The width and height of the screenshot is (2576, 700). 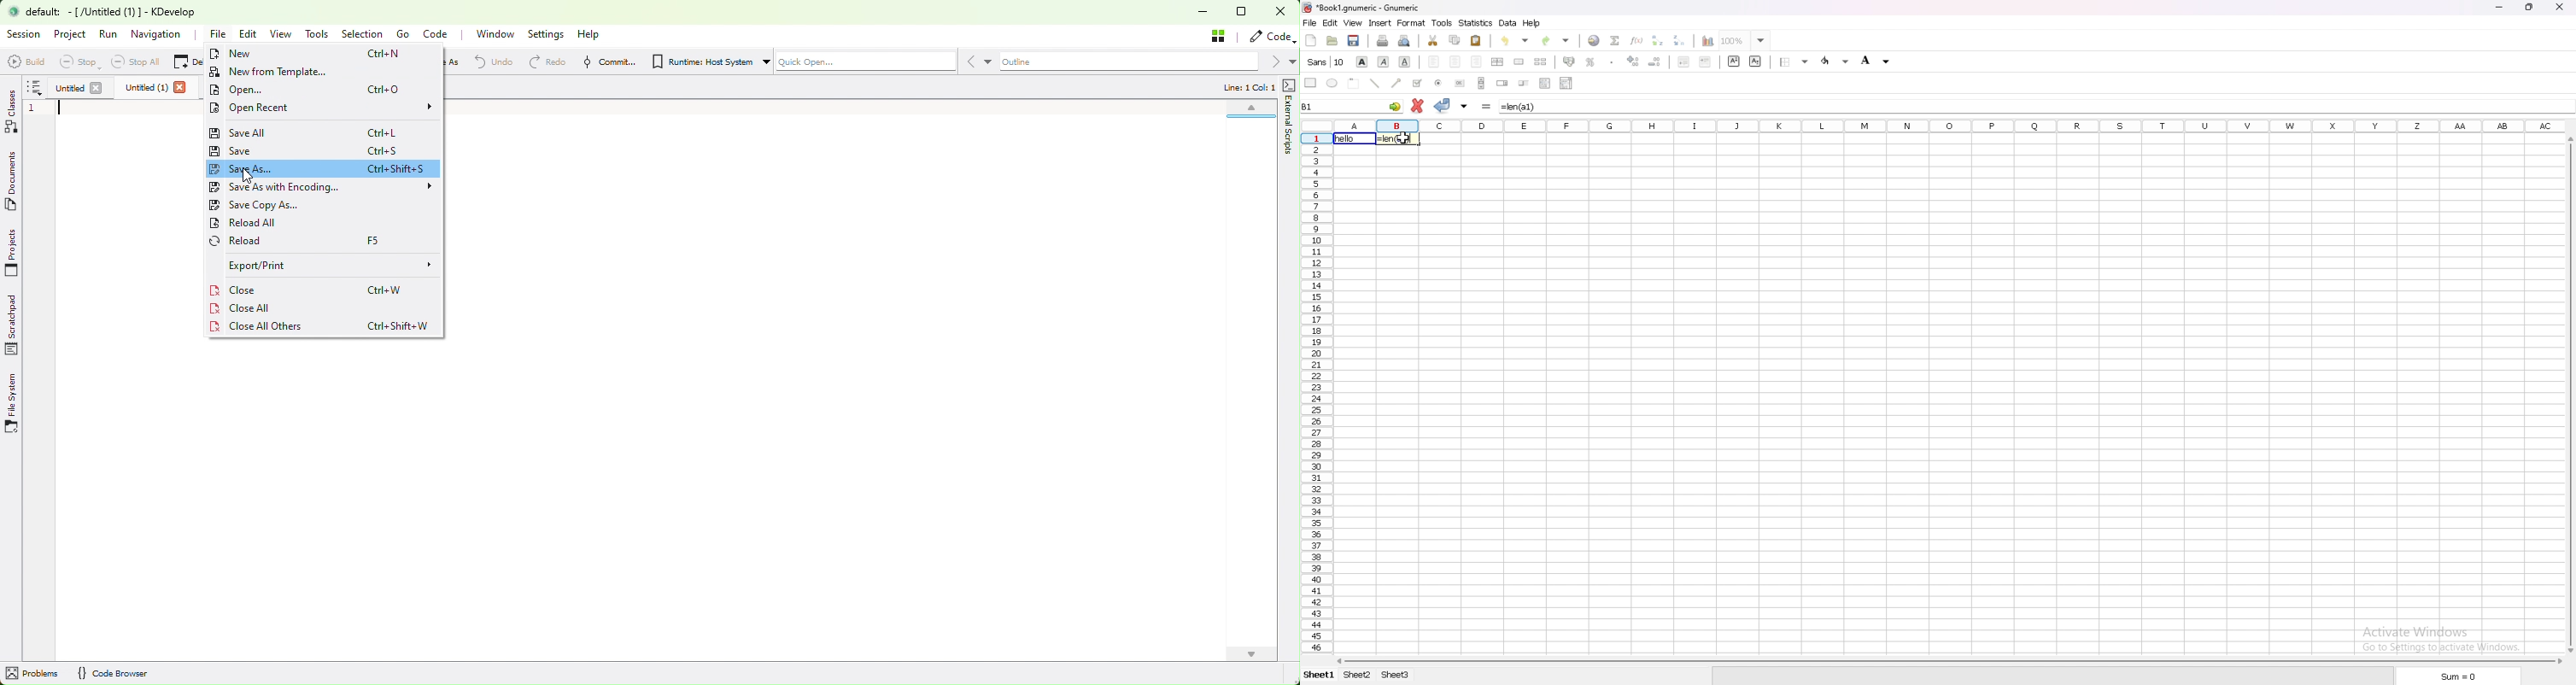 What do you see at coordinates (1352, 24) in the screenshot?
I see `view` at bounding box center [1352, 24].